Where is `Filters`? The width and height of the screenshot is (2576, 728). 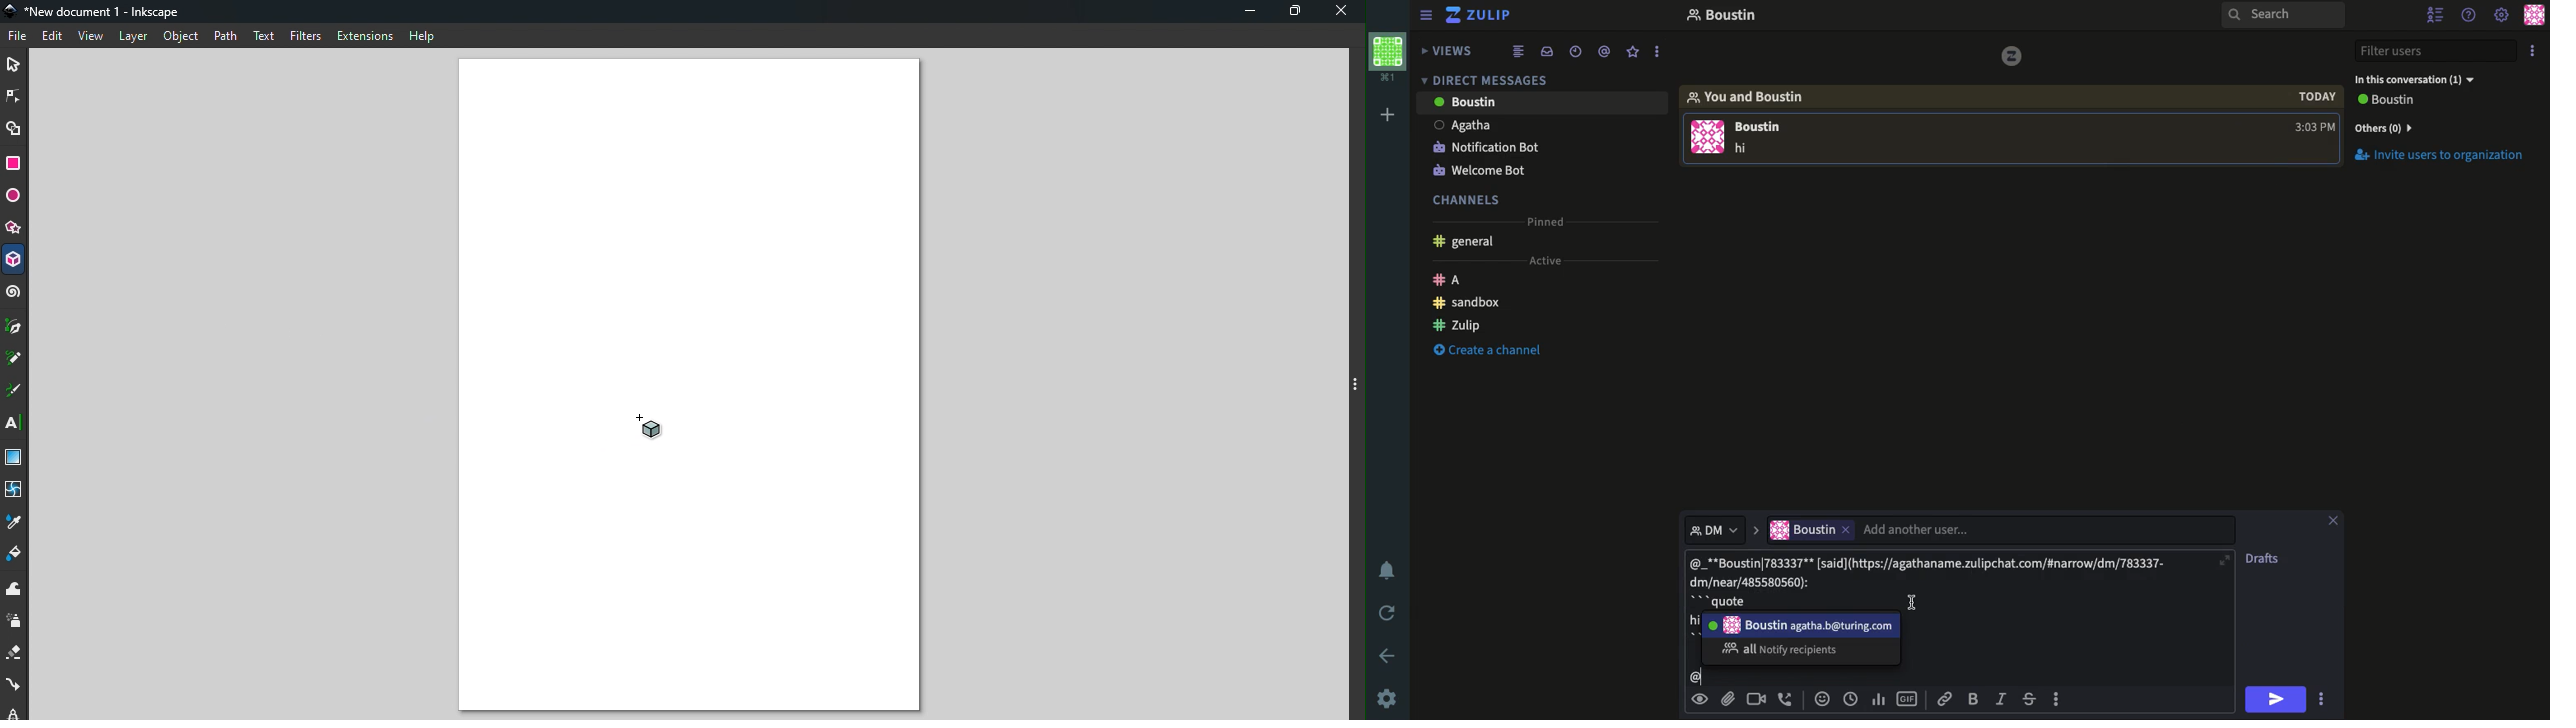 Filters is located at coordinates (307, 35).